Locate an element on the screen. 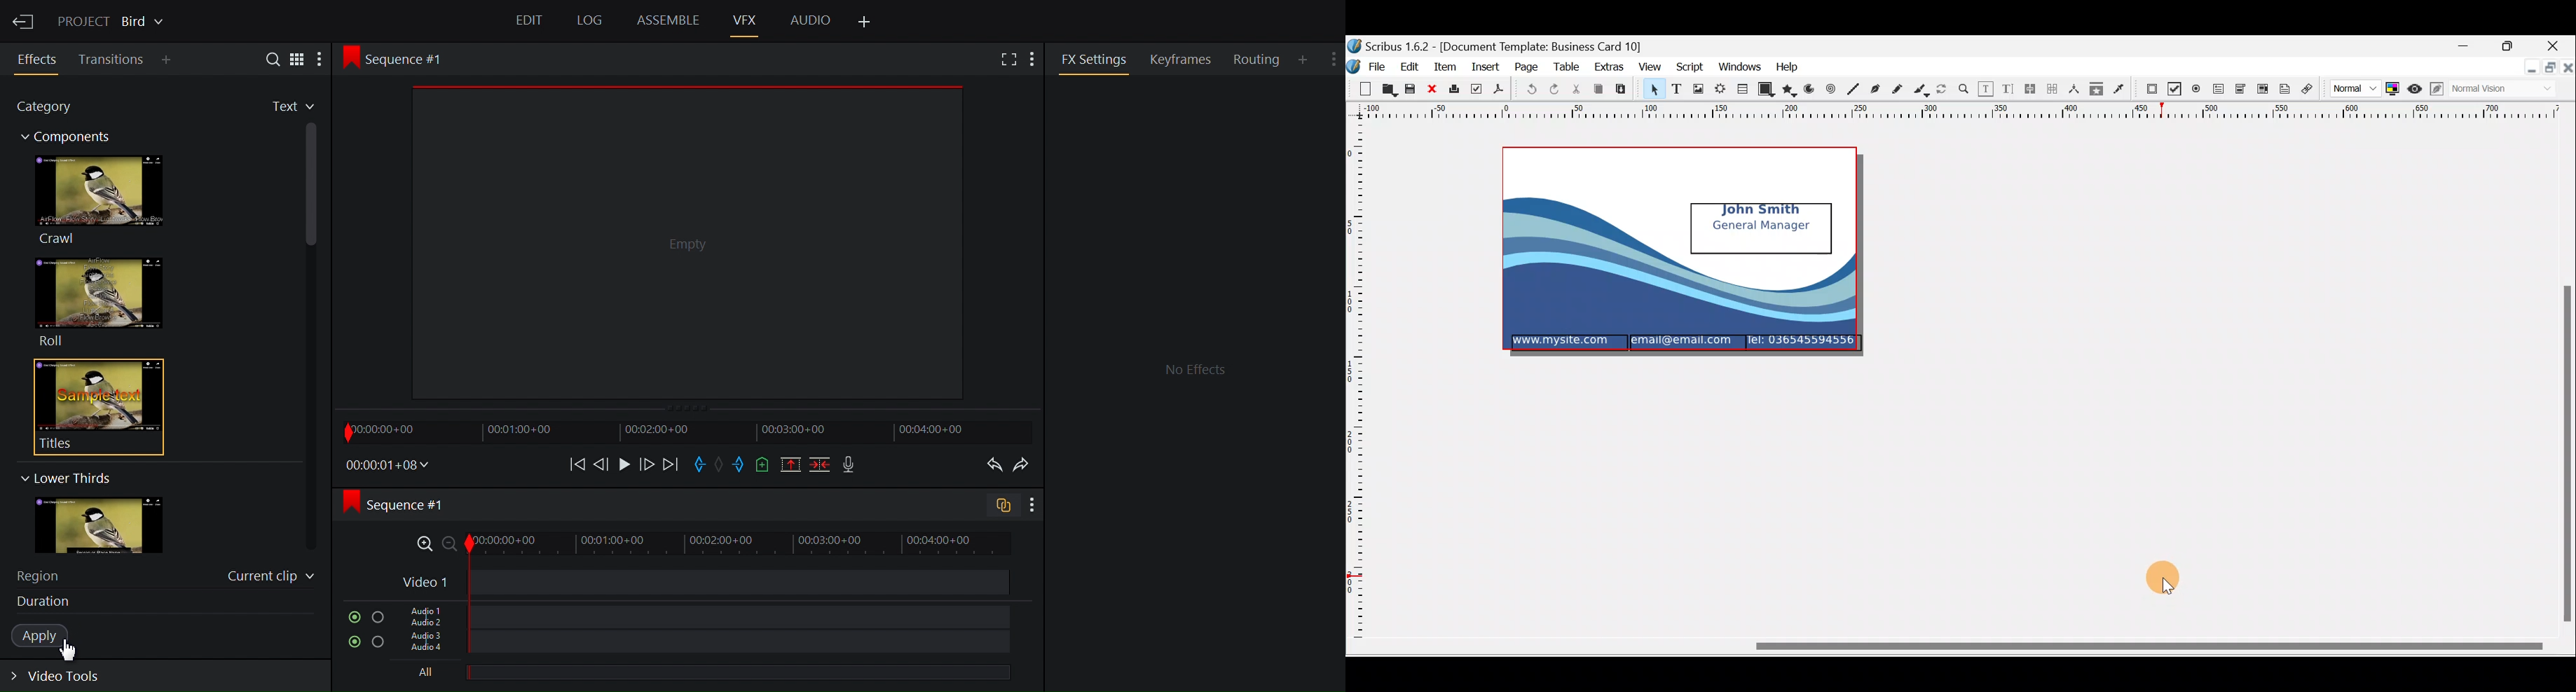 Image resolution: width=2576 pixels, height=700 pixels. Cut is located at coordinates (1577, 90).